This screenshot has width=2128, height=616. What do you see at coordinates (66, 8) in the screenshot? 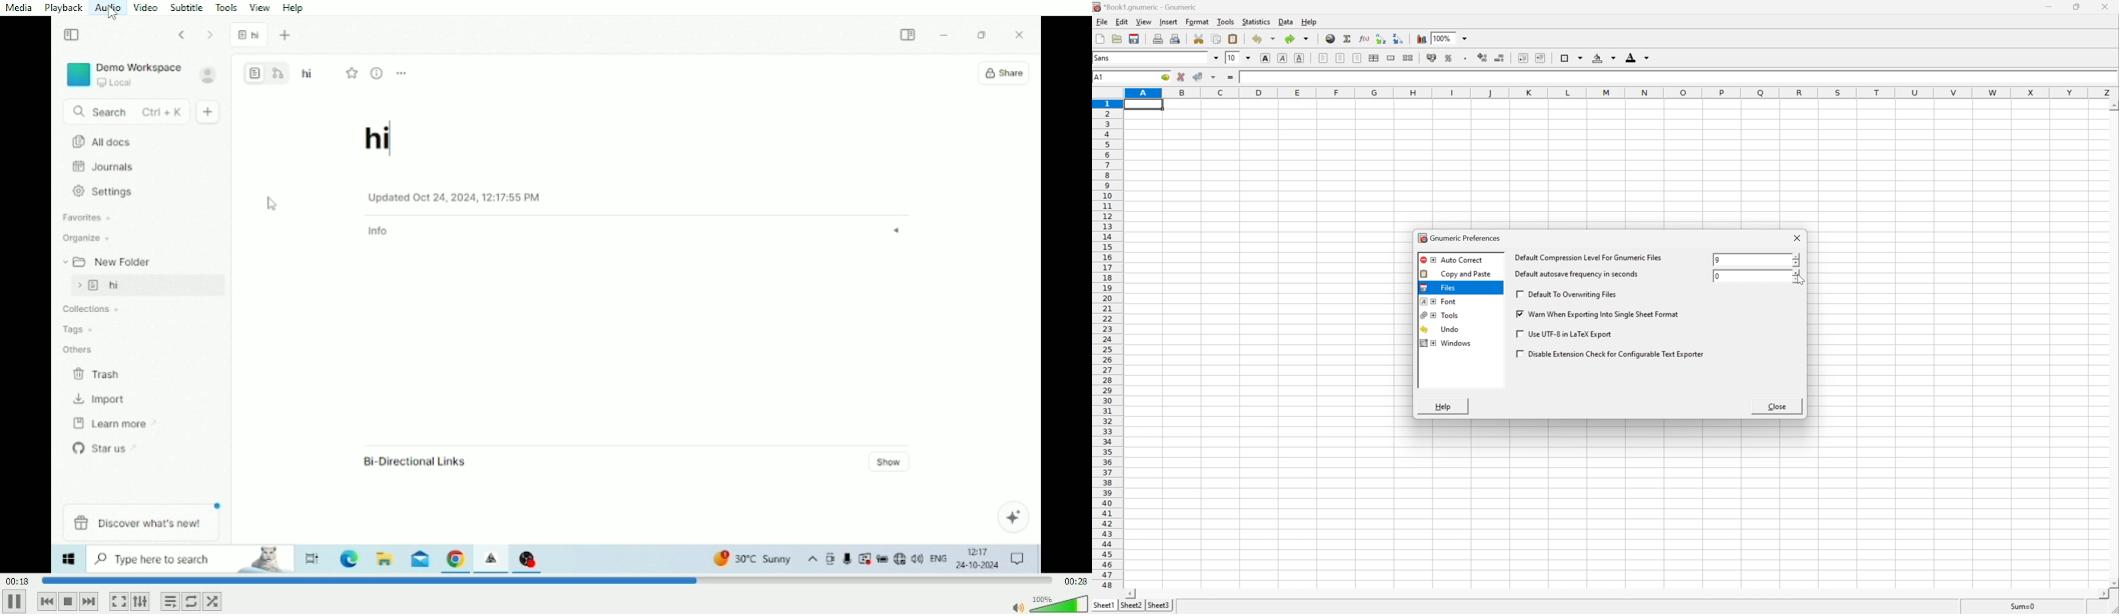
I see `Playback` at bounding box center [66, 8].